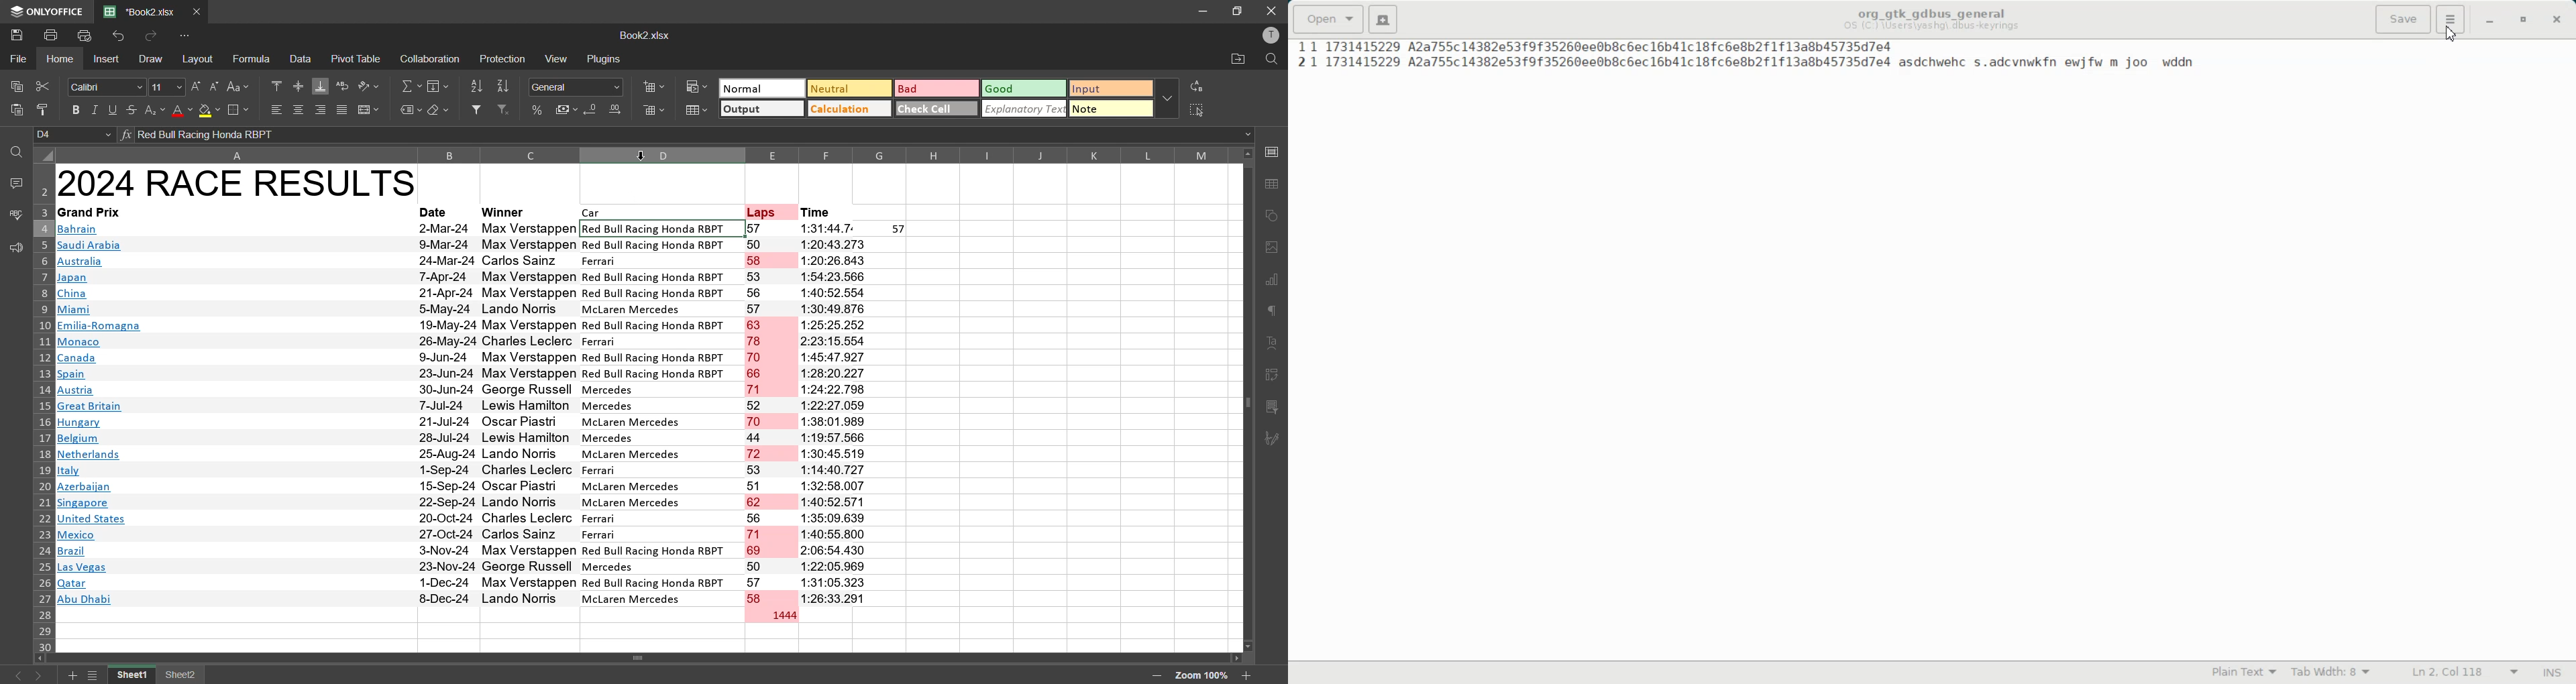  What do you see at coordinates (476, 87) in the screenshot?
I see `sort ascending` at bounding box center [476, 87].